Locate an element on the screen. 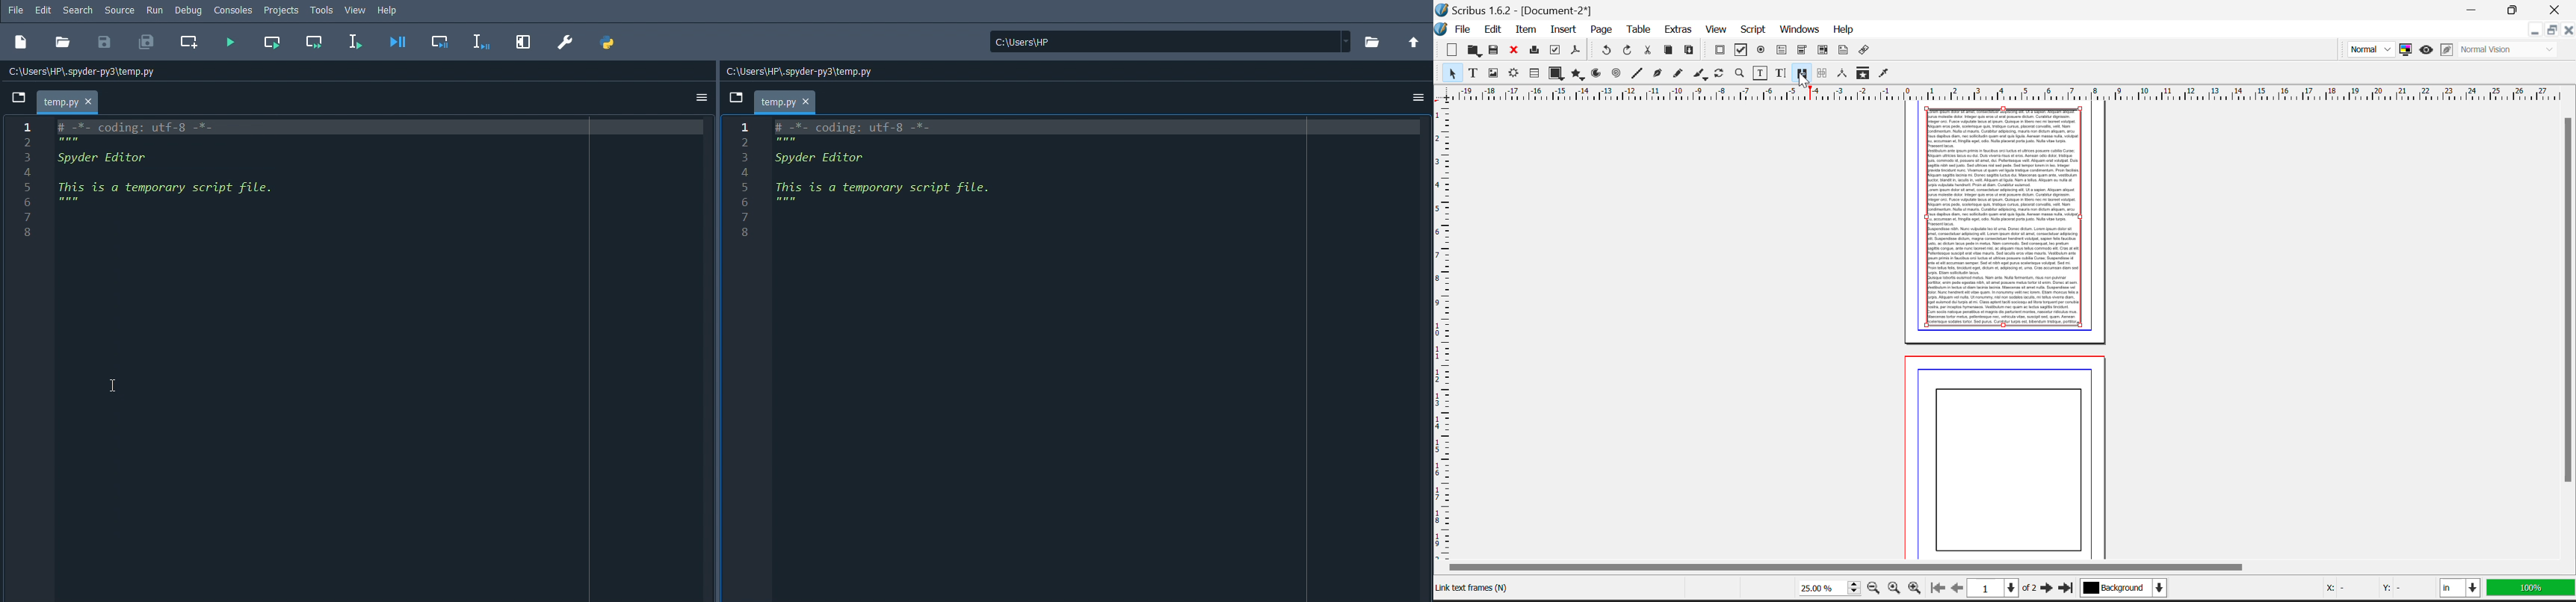 The image size is (2576, 616). Tools is located at coordinates (321, 10).